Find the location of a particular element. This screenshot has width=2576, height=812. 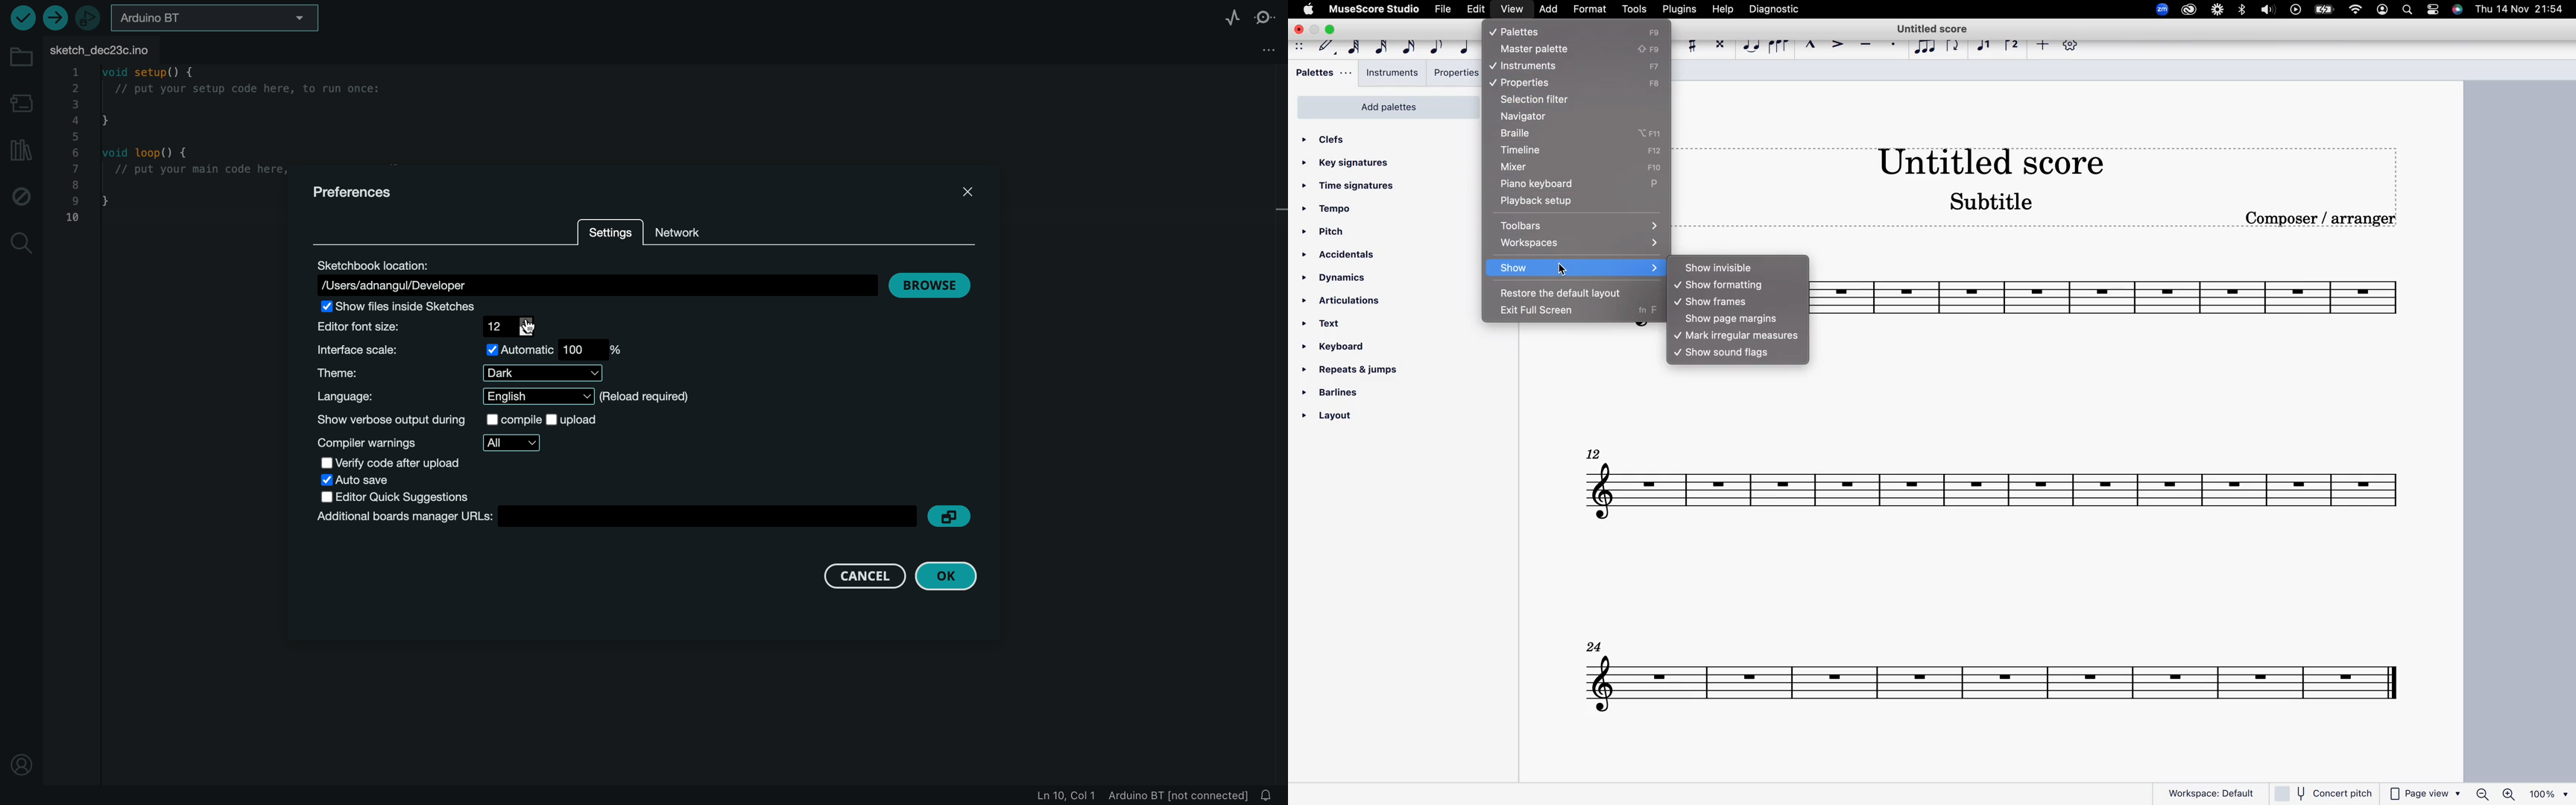

layout is located at coordinates (1348, 422).